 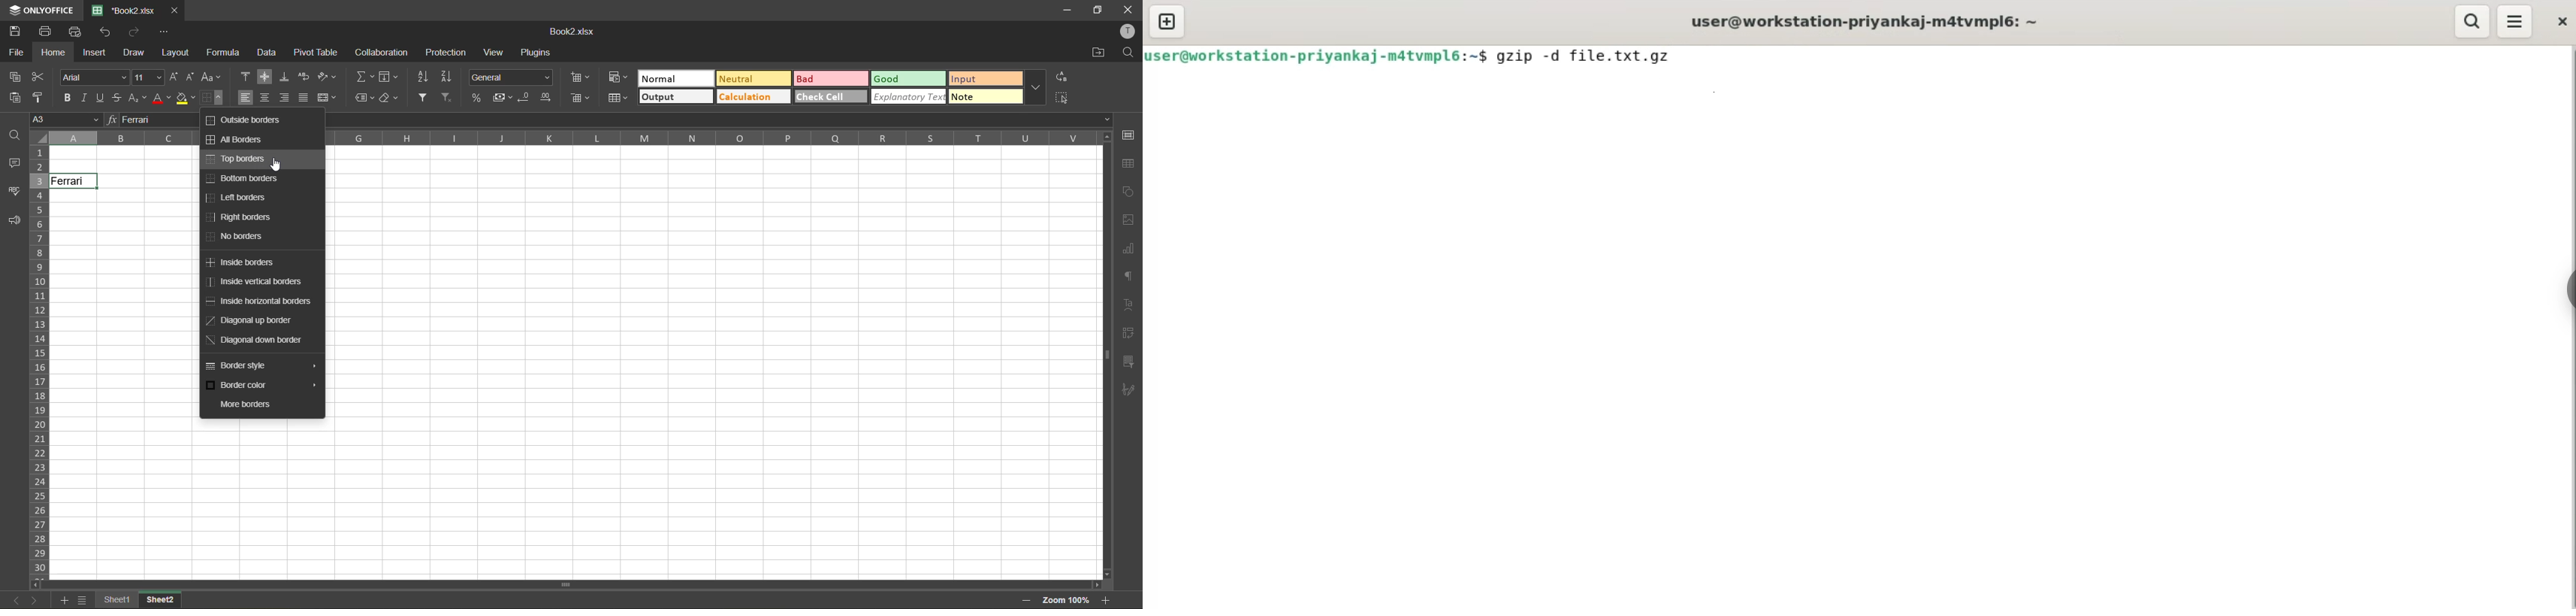 I want to click on right borders, so click(x=238, y=216).